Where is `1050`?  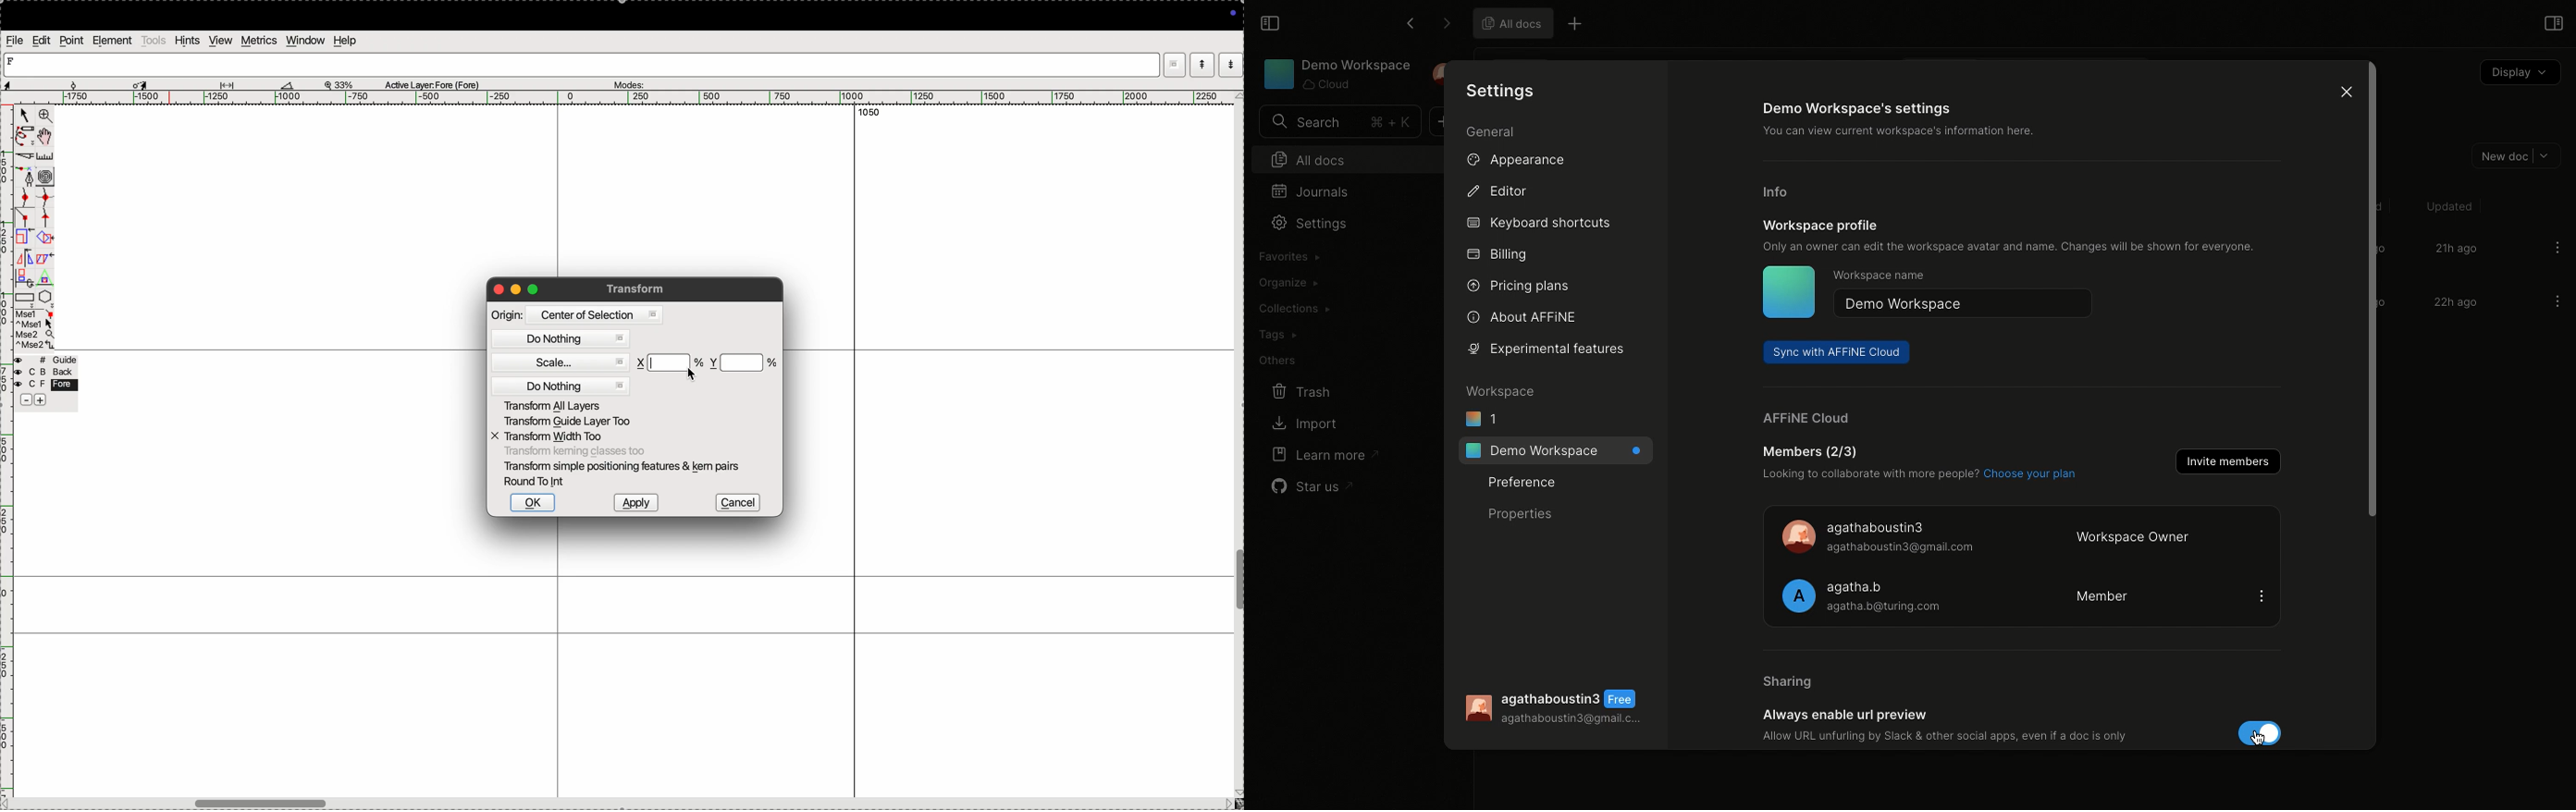 1050 is located at coordinates (866, 113).